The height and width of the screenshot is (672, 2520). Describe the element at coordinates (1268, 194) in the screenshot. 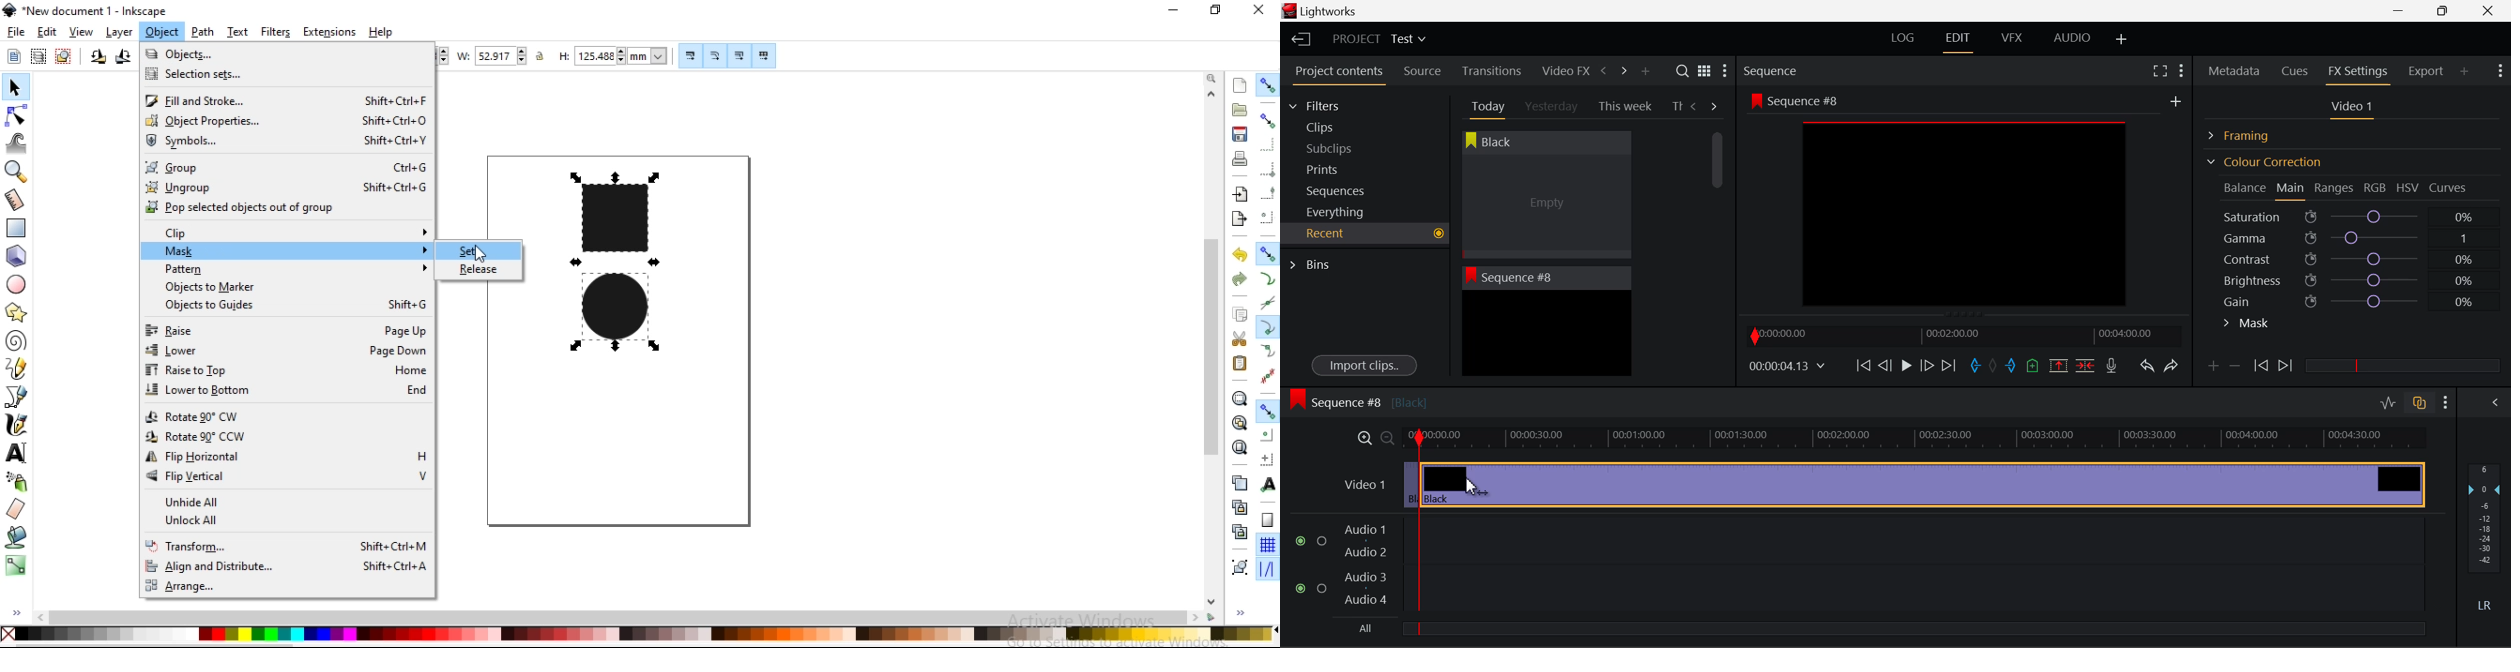

I see `snap midpoints of bounding box edges` at that location.